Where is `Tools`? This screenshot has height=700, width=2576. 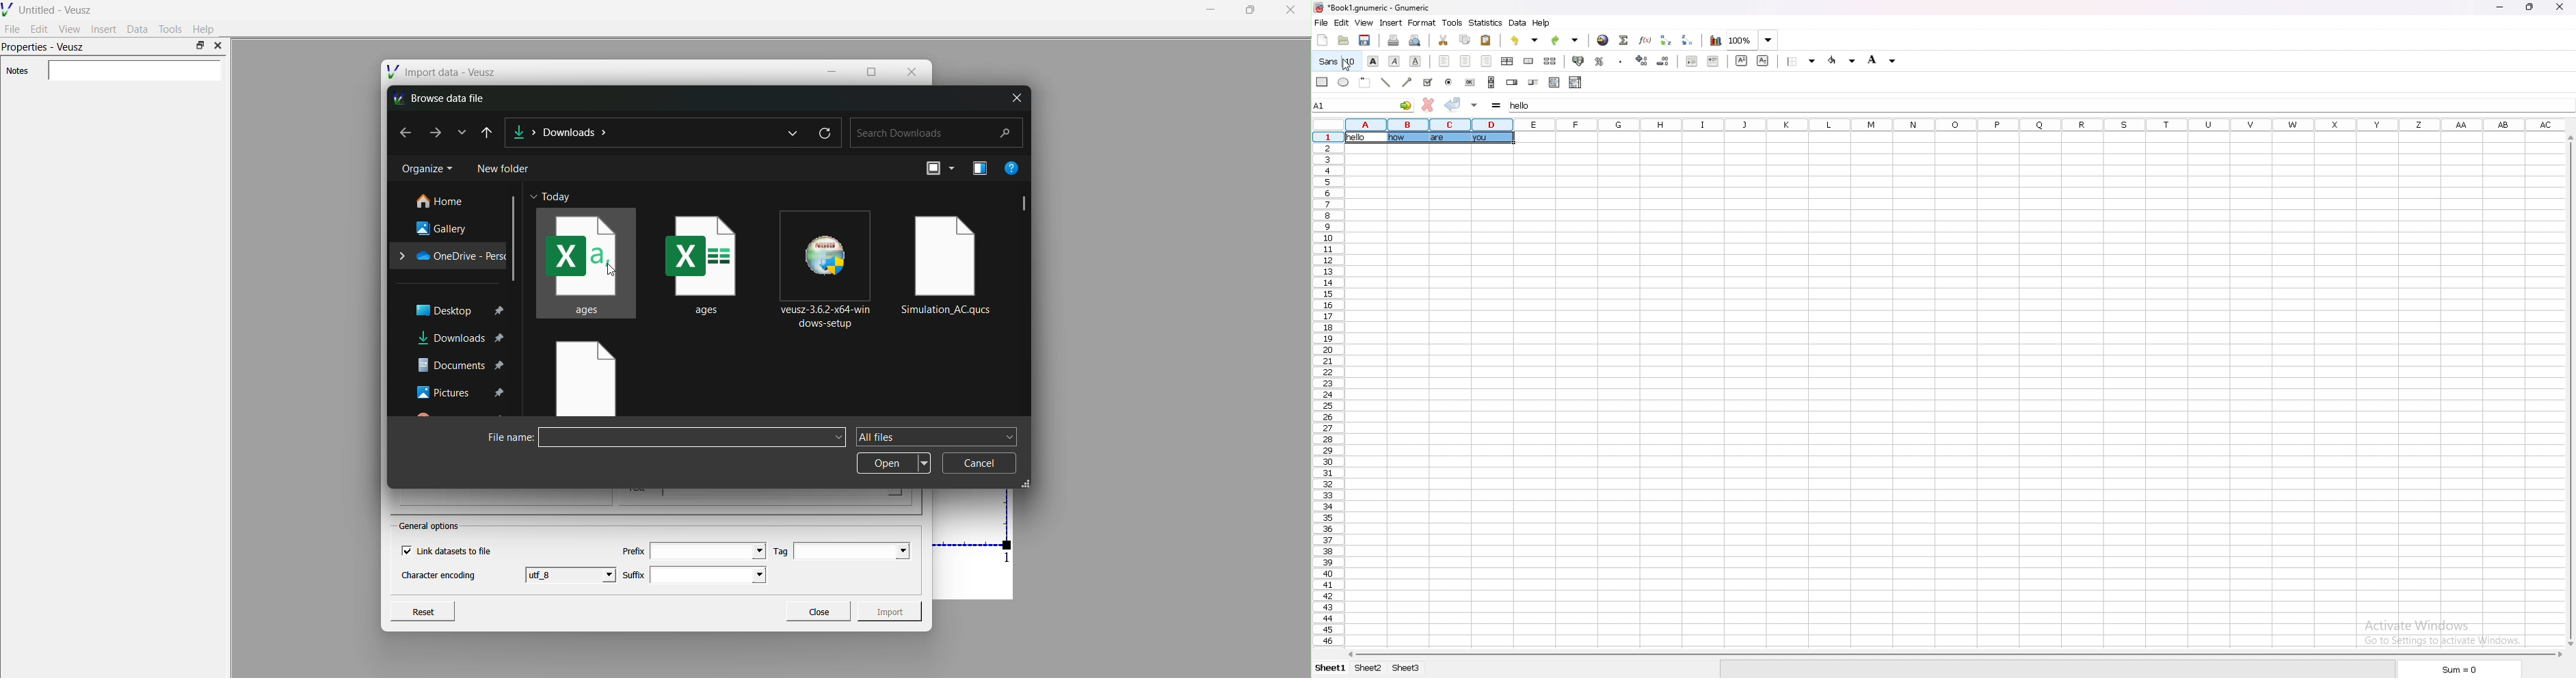
Tools is located at coordinates (171, 29).